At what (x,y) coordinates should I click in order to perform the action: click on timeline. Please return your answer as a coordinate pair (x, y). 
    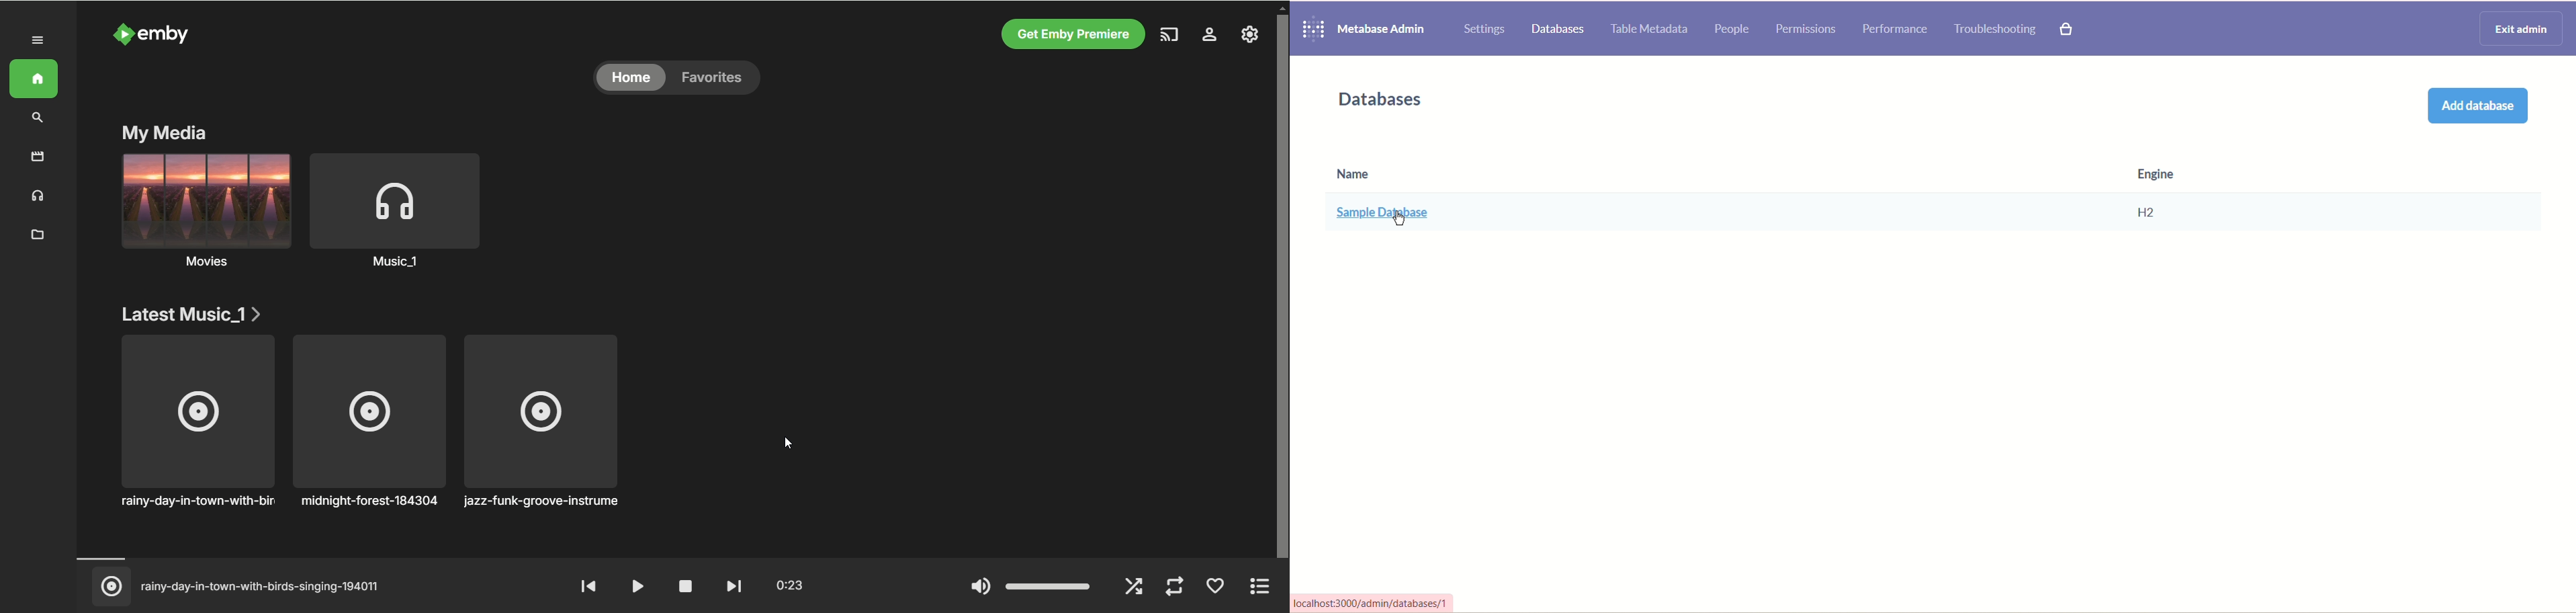
    Looking at the image, I should click on (671, 559).